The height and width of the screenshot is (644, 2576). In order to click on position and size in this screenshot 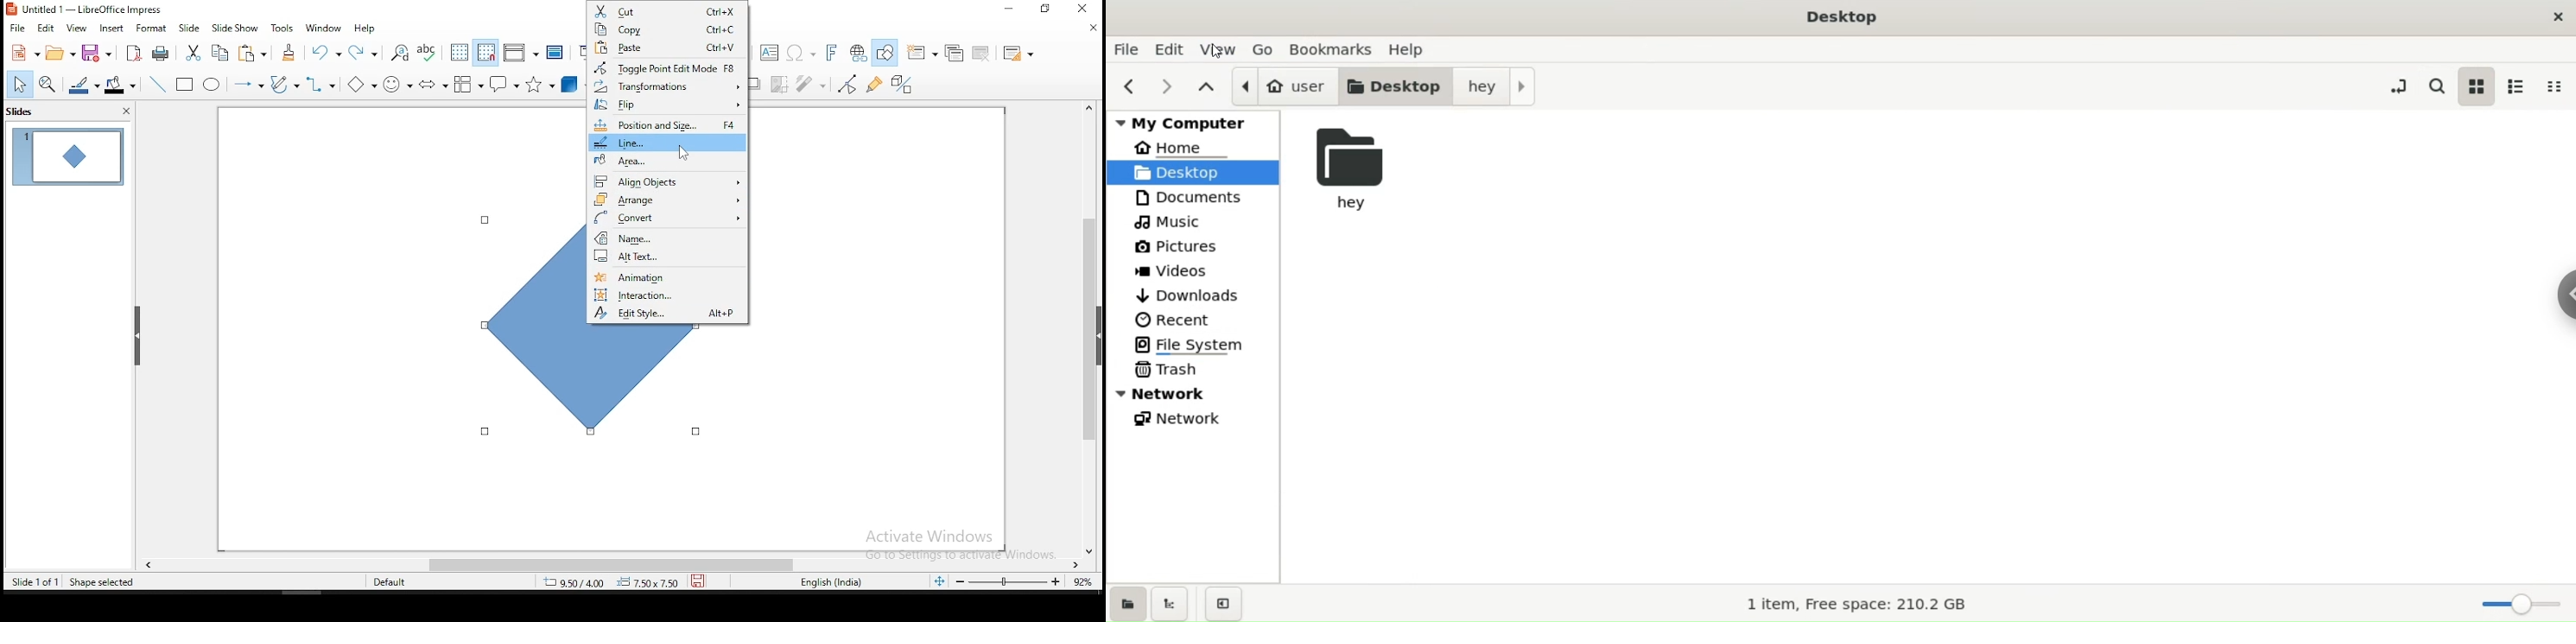, I will do `click(668, 124)`.